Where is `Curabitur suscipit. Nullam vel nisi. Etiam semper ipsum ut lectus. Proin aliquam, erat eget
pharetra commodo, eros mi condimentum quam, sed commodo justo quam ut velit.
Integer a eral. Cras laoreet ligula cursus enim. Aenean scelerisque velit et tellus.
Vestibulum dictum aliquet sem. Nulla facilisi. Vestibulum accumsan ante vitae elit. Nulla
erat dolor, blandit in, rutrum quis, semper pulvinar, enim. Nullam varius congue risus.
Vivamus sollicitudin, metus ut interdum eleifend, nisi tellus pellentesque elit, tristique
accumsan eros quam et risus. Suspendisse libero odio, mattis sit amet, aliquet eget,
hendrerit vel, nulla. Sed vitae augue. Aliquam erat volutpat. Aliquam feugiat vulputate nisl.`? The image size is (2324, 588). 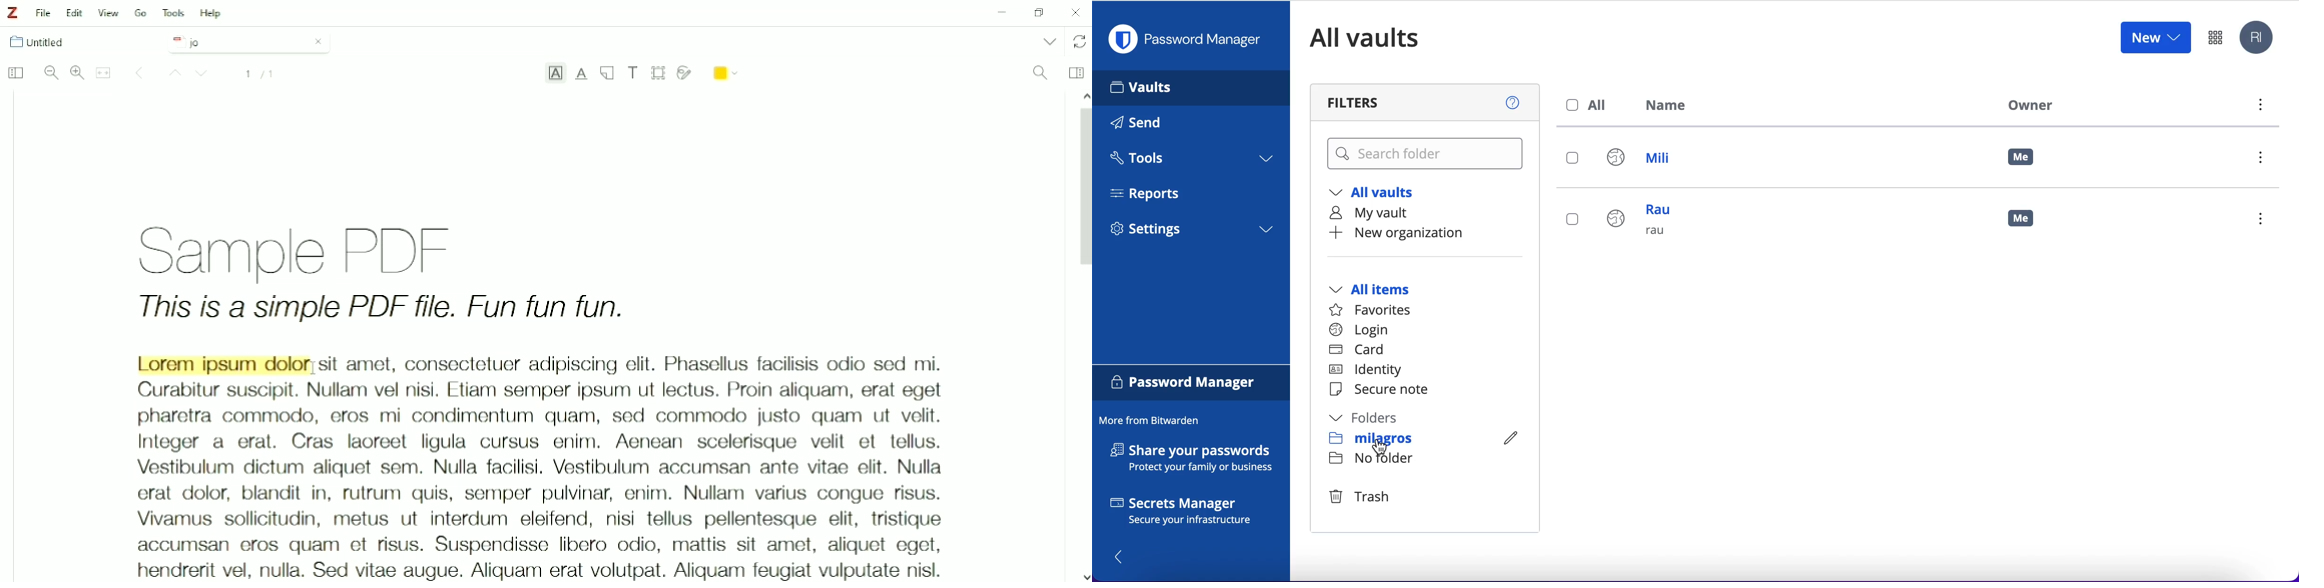
Curabitur suscipit. Nullam vel nisi. Etiam semper ipsum ut lectus. Proin aliquam, erat eget
pharetra commodo, eros mi condimentum quam, sed commodo justo quam ut velit.
Integer a eral. Cras laoreet ligula cursus enim. Aenean scelerisque velit et tellus.
Vestibulum dictum aliquet sem. Nulla facilisi. Vestibulum accumsan ante vitae elit. Nulla
erat dolor, blandit in, rutrum quis, semper pulvinar, enim. Nullam varius congue risus.
Vivamus sollicitudin, metus ut interdum eleifend, nisi tellus pellentesque elit, tristique
accumsan eros quam et risus. Suspendisse libero odio, mattis sit amet, aliquet eget,
hendrerit vel, nulla. Sed vitae augue. Aliquam erat volutpat. Aliquam feugiat vulputate nisl. is located at coordinates (538, 480).